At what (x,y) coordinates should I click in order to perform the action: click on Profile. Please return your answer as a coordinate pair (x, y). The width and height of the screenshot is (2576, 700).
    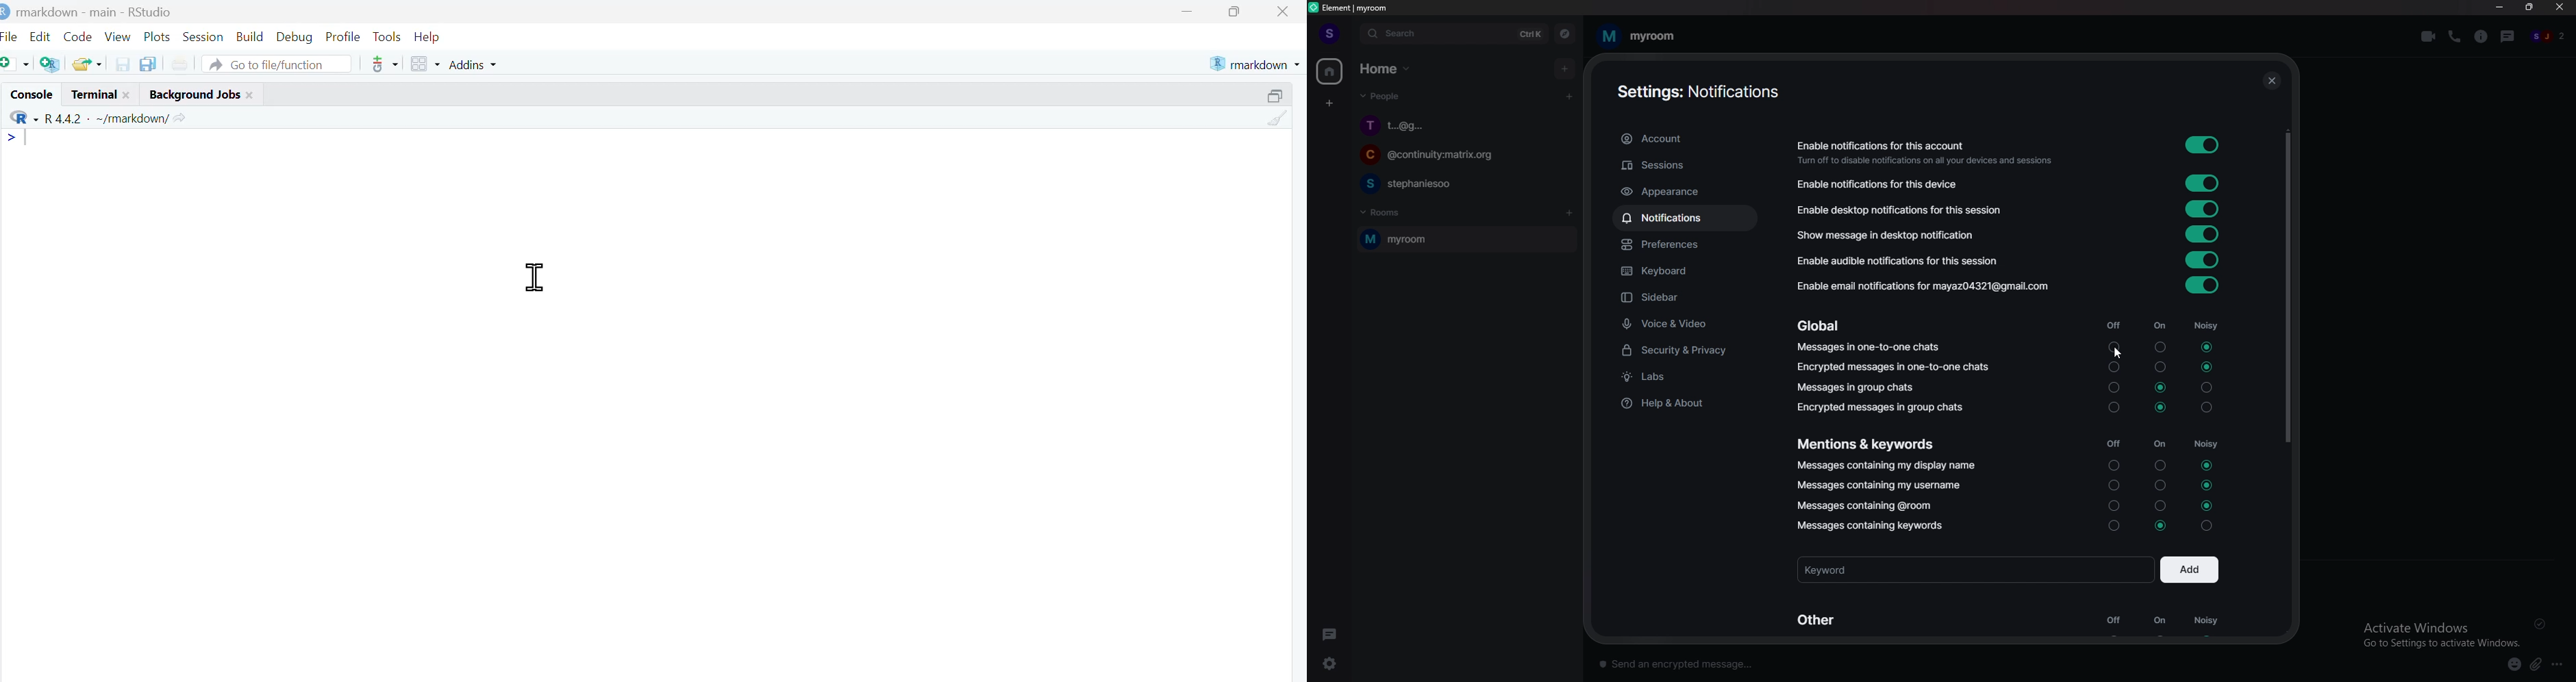
    Looking at the image, I should click on (342, 35).